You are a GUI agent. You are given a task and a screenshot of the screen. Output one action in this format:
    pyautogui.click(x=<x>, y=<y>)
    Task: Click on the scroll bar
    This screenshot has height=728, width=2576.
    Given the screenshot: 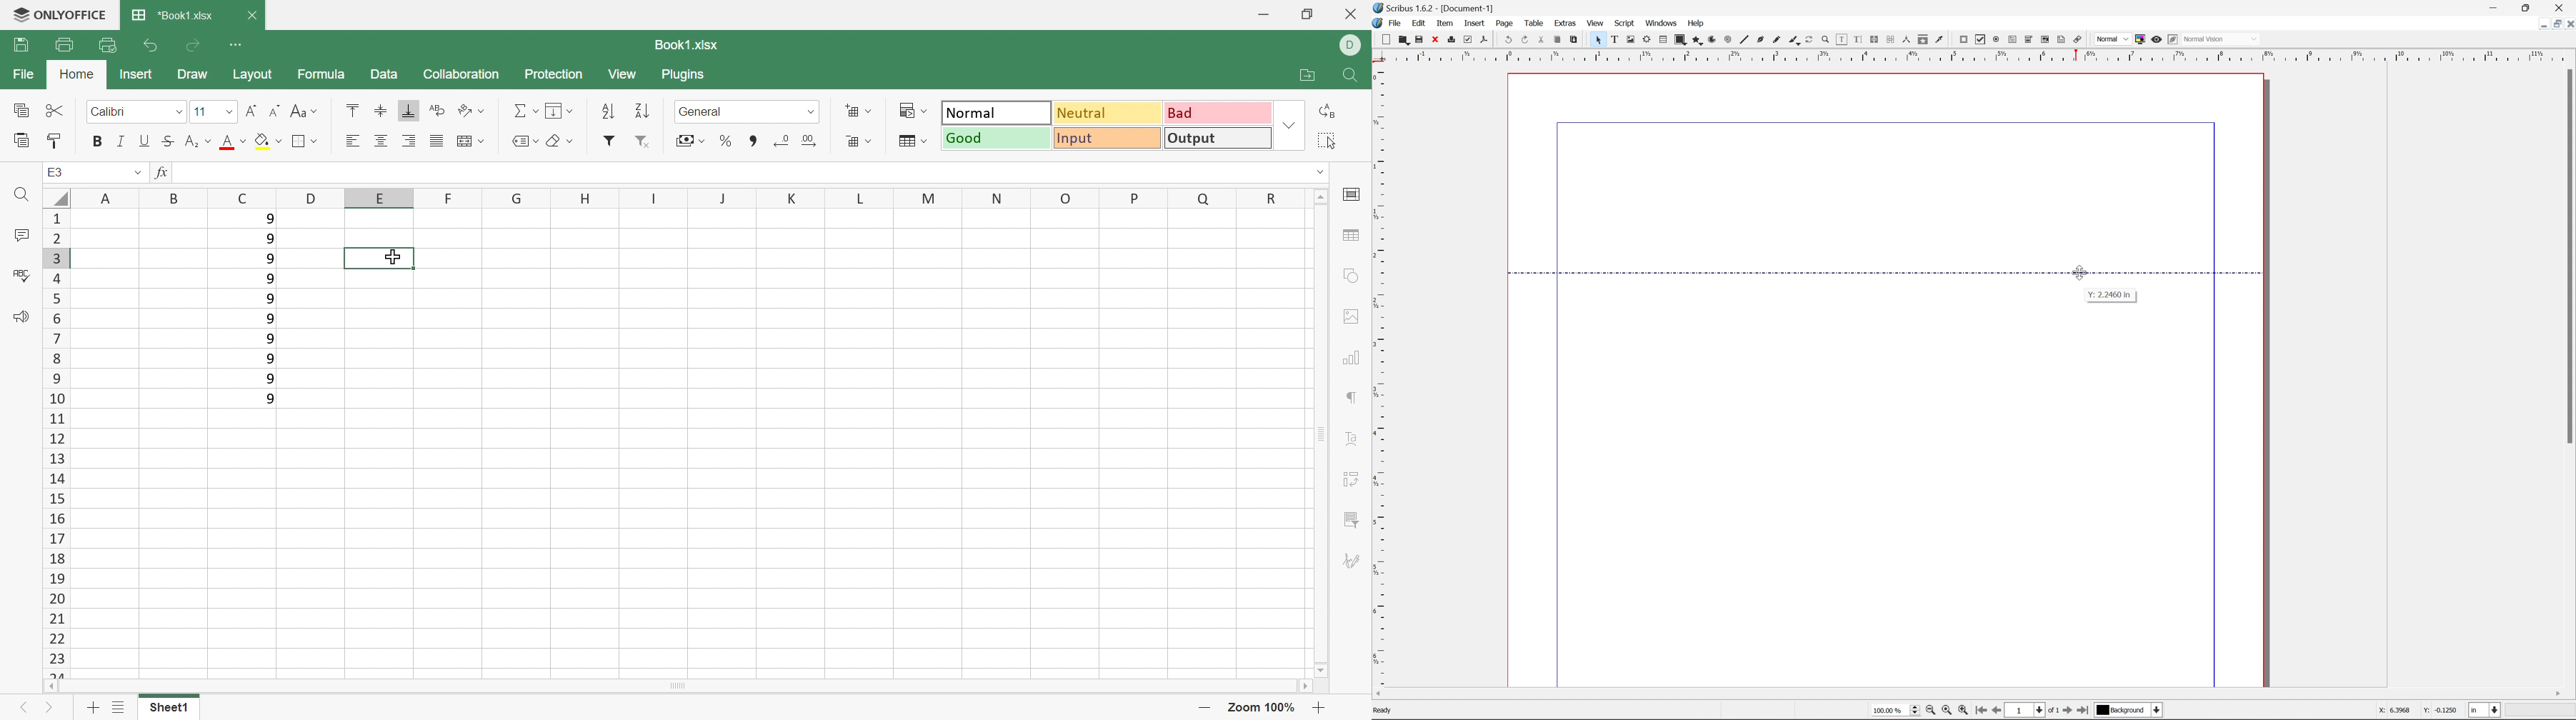 What is the action you would take?
    pyautogui.click(x=1967, y=694)
    